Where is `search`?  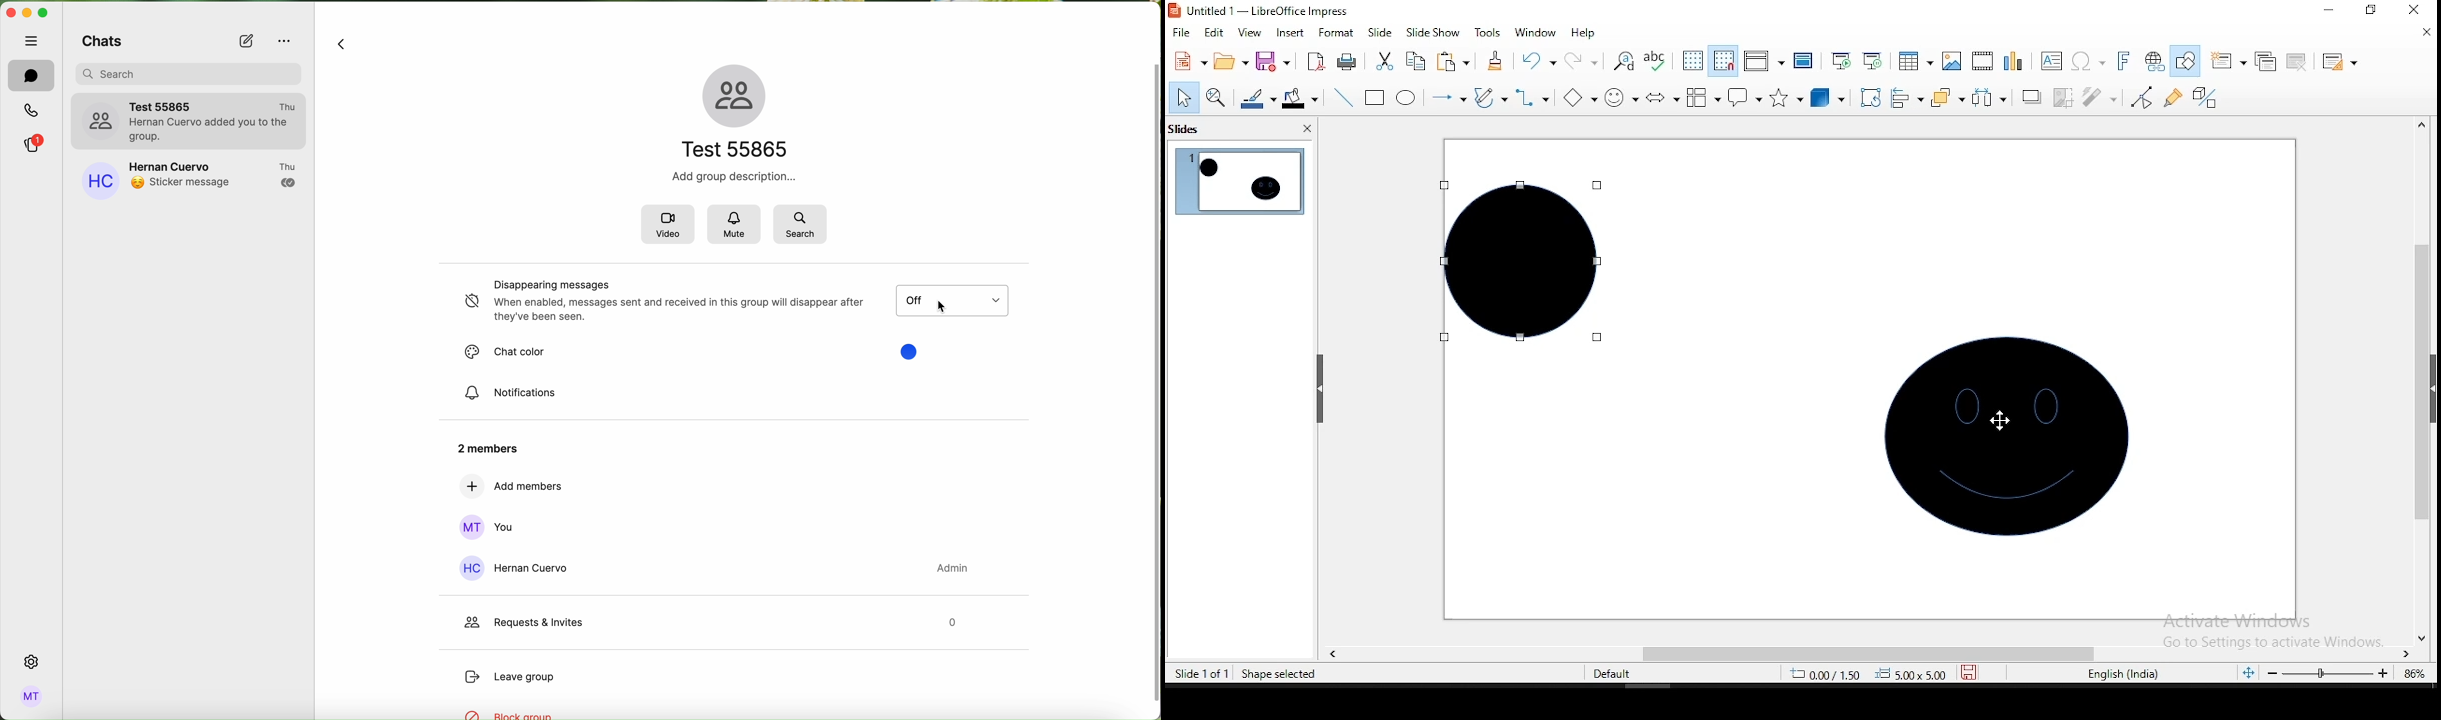
search is located at coordinates (801, 224).